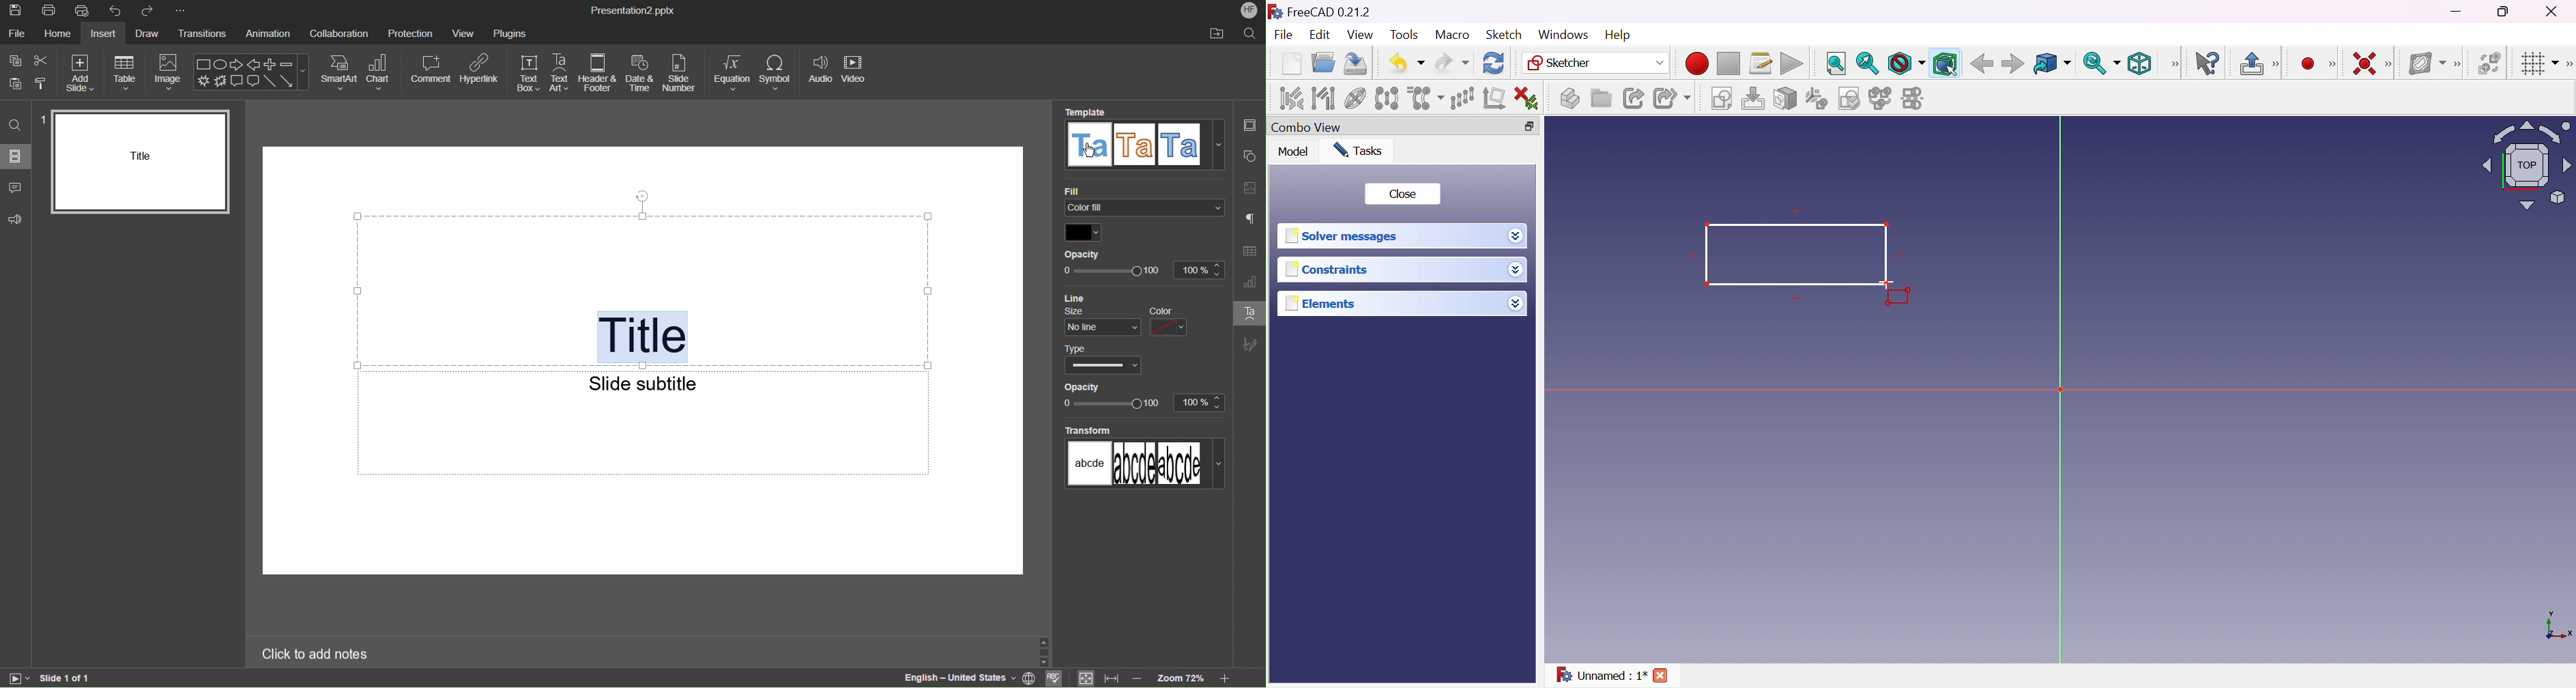 Image resolution: width=2576 pixels, height=700 pixels. I want to click on Size, so click(1100, 321).